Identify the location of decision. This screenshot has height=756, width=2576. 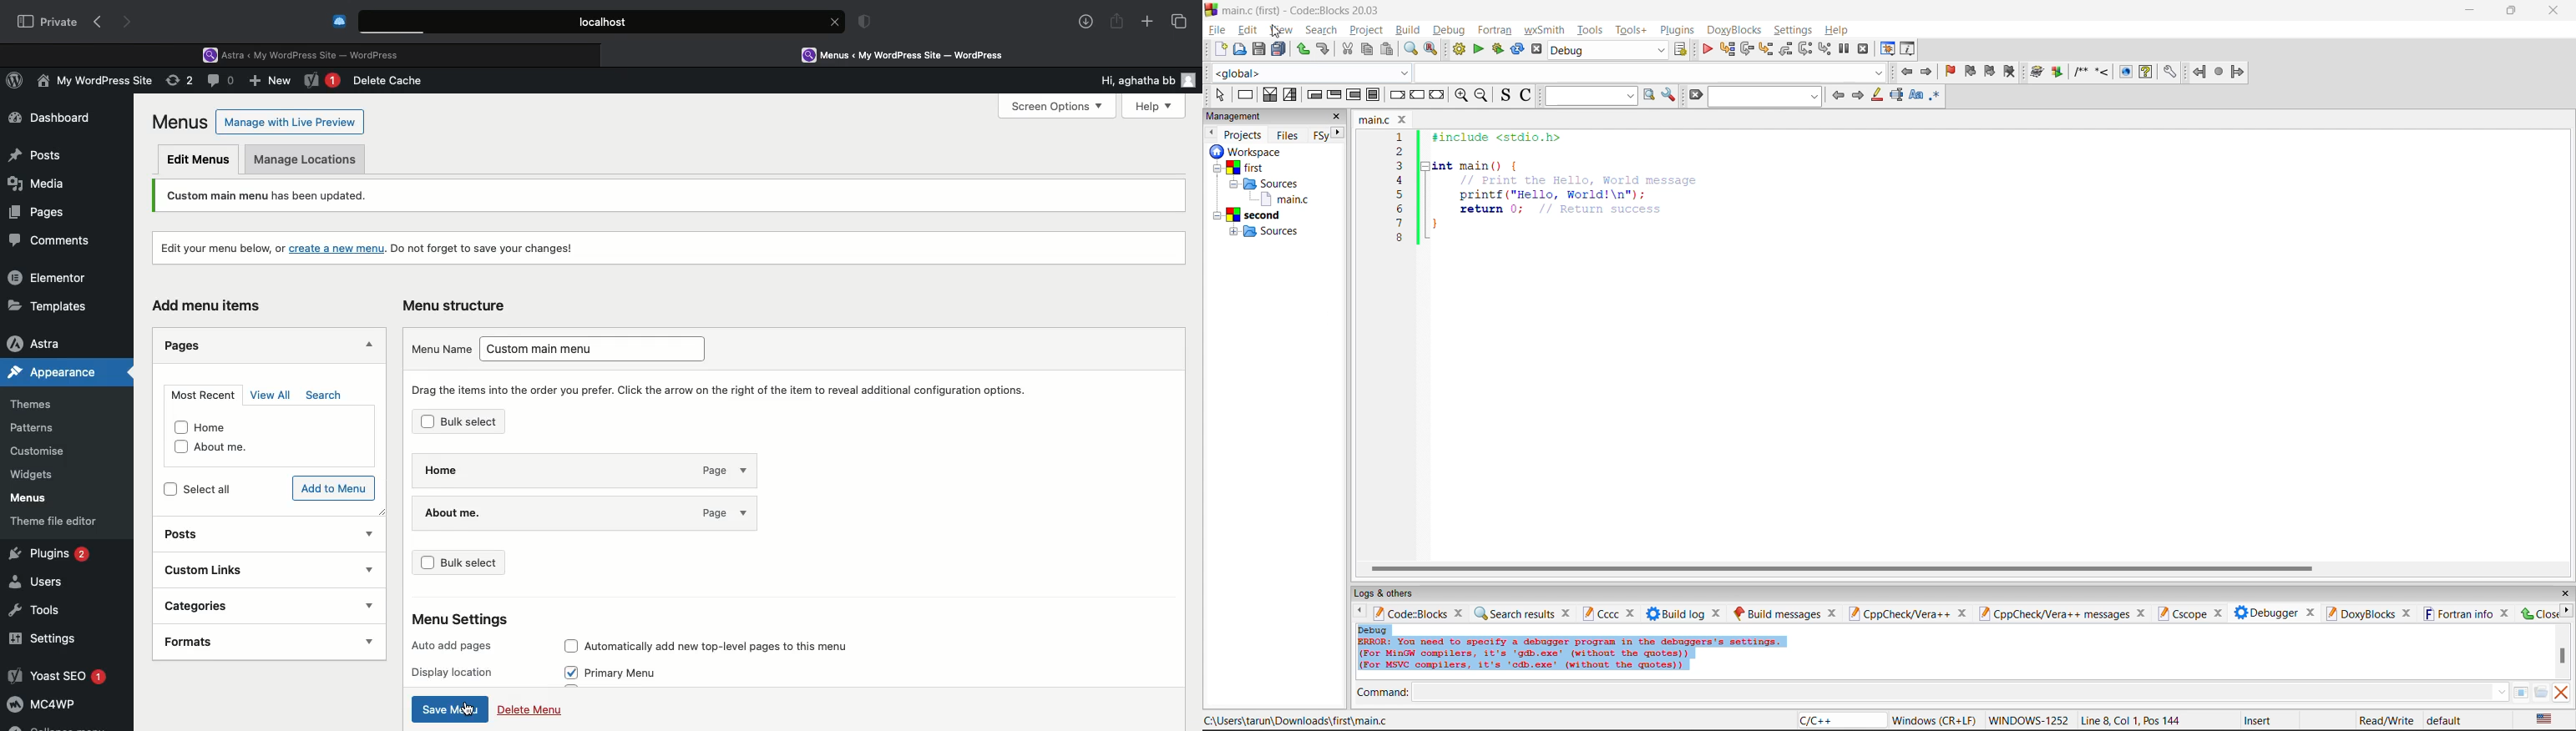
(1268, 95).